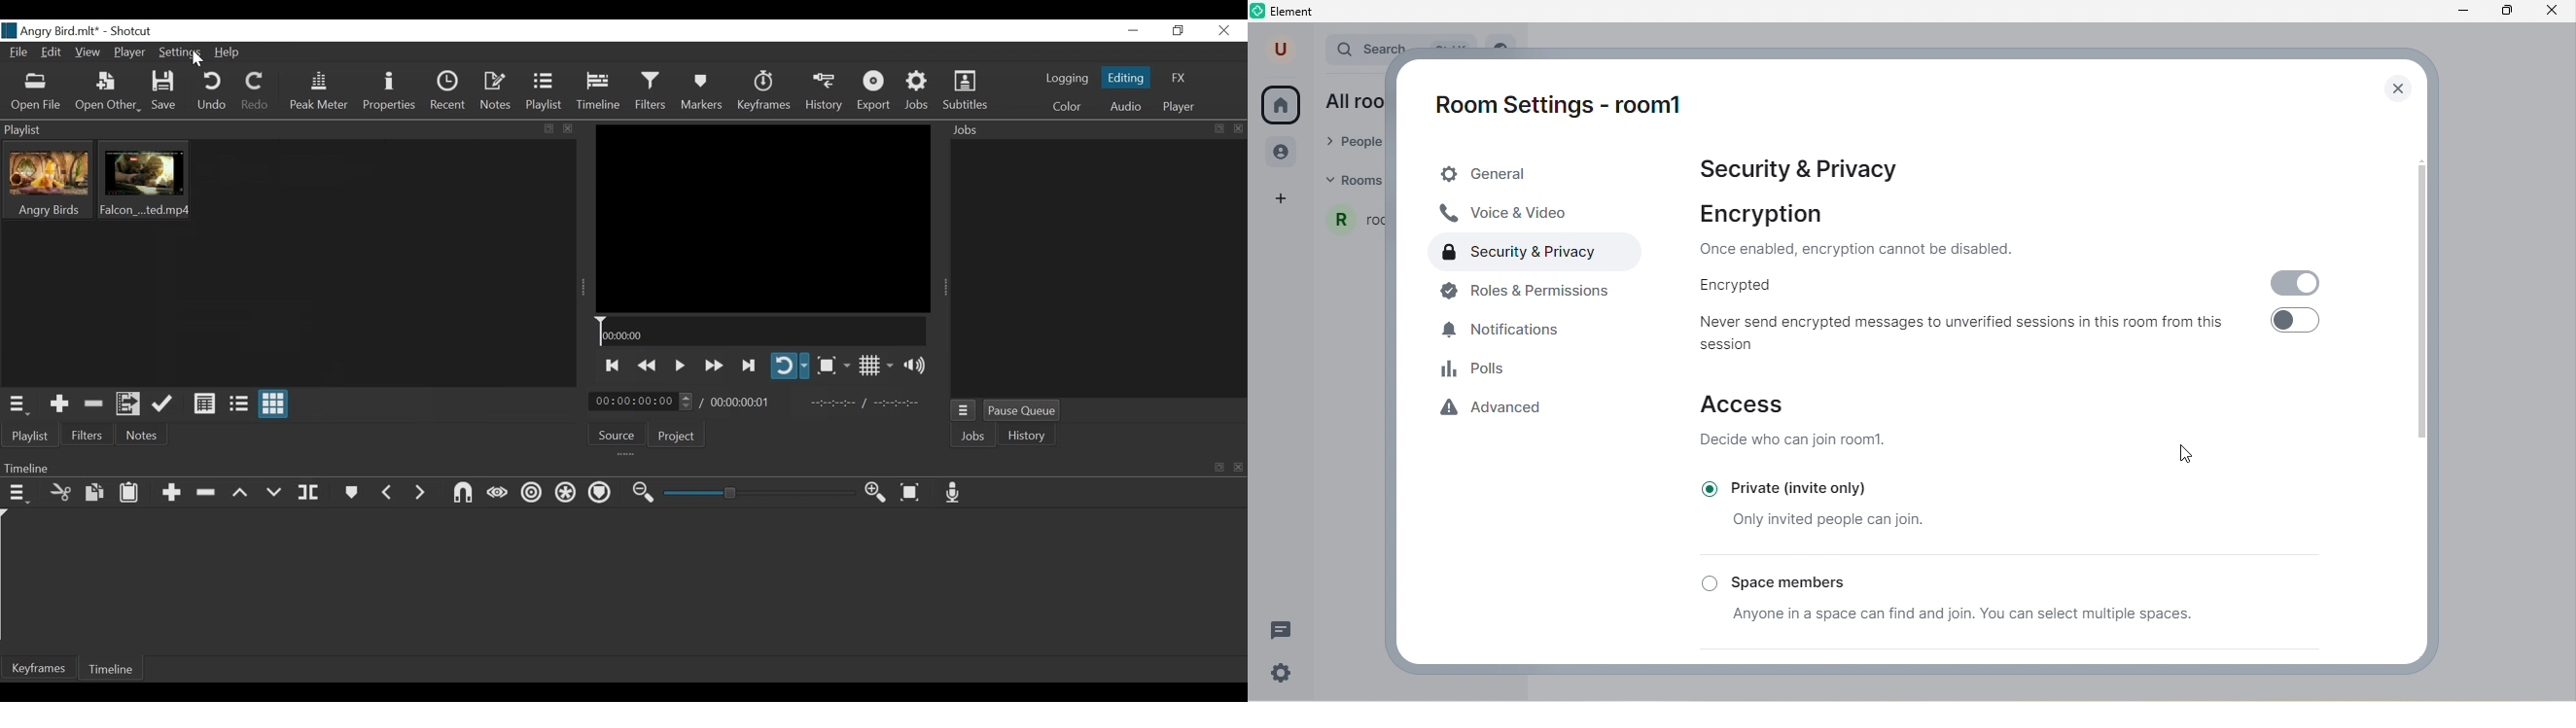  I want to click on Notes, so click(140, 436).